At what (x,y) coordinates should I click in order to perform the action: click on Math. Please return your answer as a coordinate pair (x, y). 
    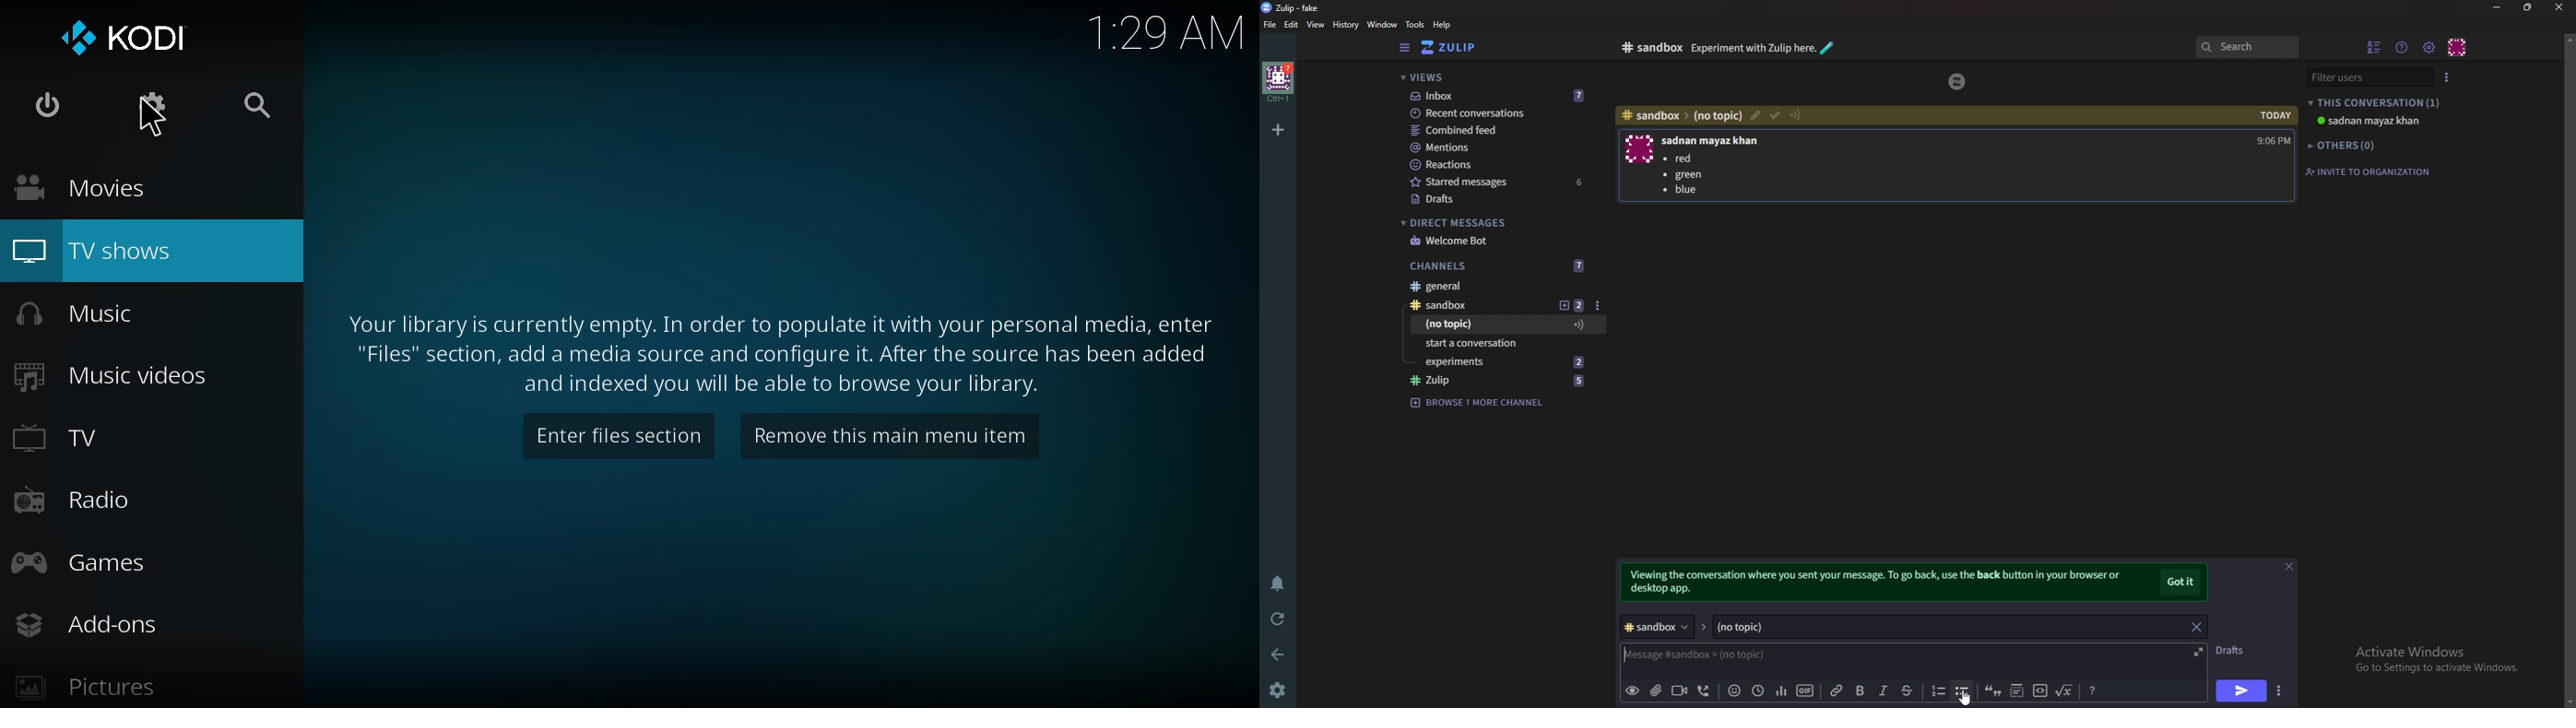
    Looking at the image, I should click on (2066, 689).